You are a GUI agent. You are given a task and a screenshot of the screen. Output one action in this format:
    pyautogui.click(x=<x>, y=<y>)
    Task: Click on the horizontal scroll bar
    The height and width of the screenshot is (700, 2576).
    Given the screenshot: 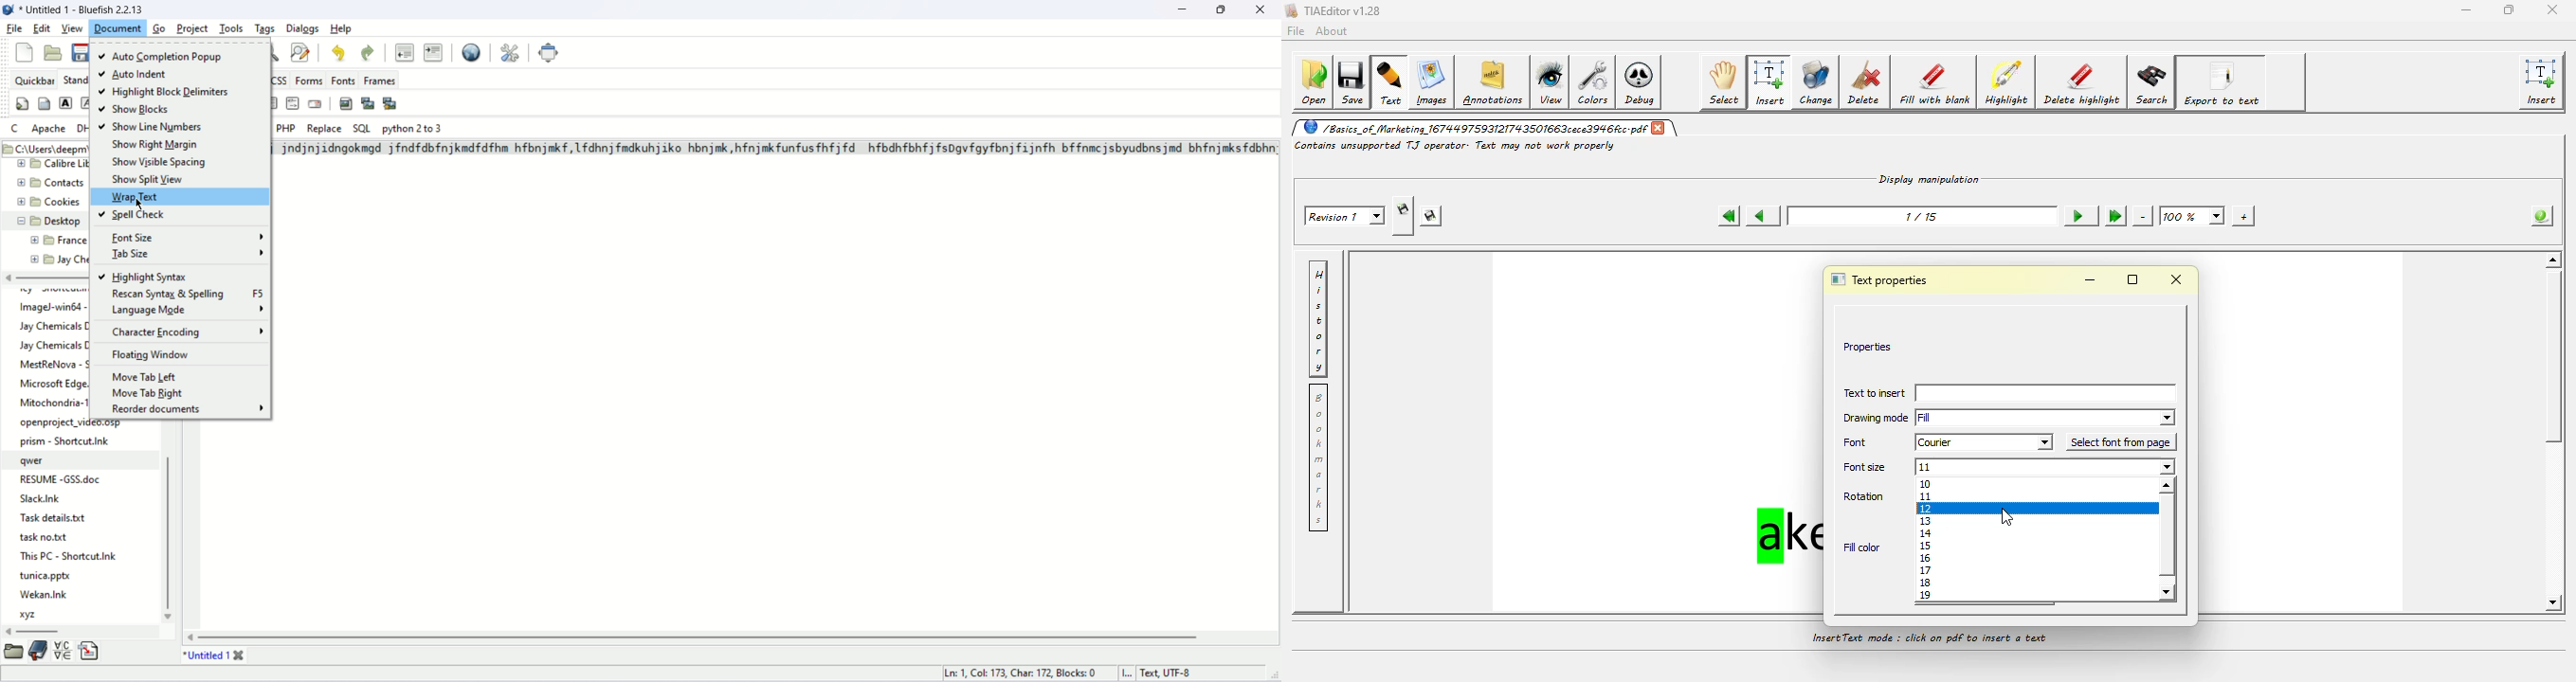 What is the action you would take?
    pyautogui.click(x=41, y=631)
    